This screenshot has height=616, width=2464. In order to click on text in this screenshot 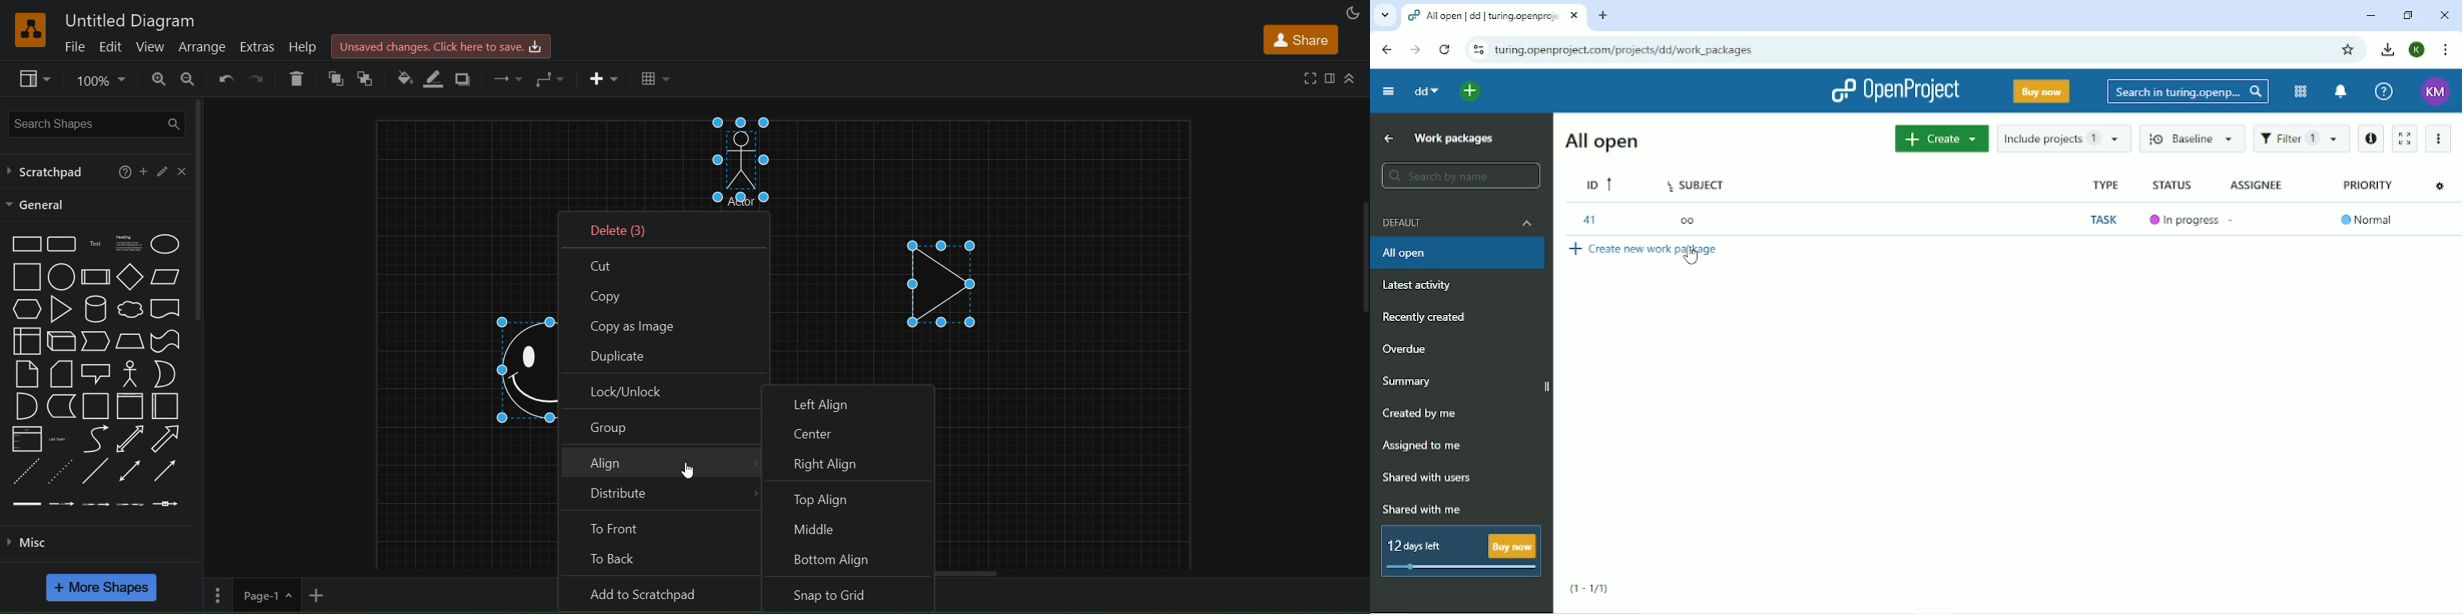, I will do `click(94, 245)`.